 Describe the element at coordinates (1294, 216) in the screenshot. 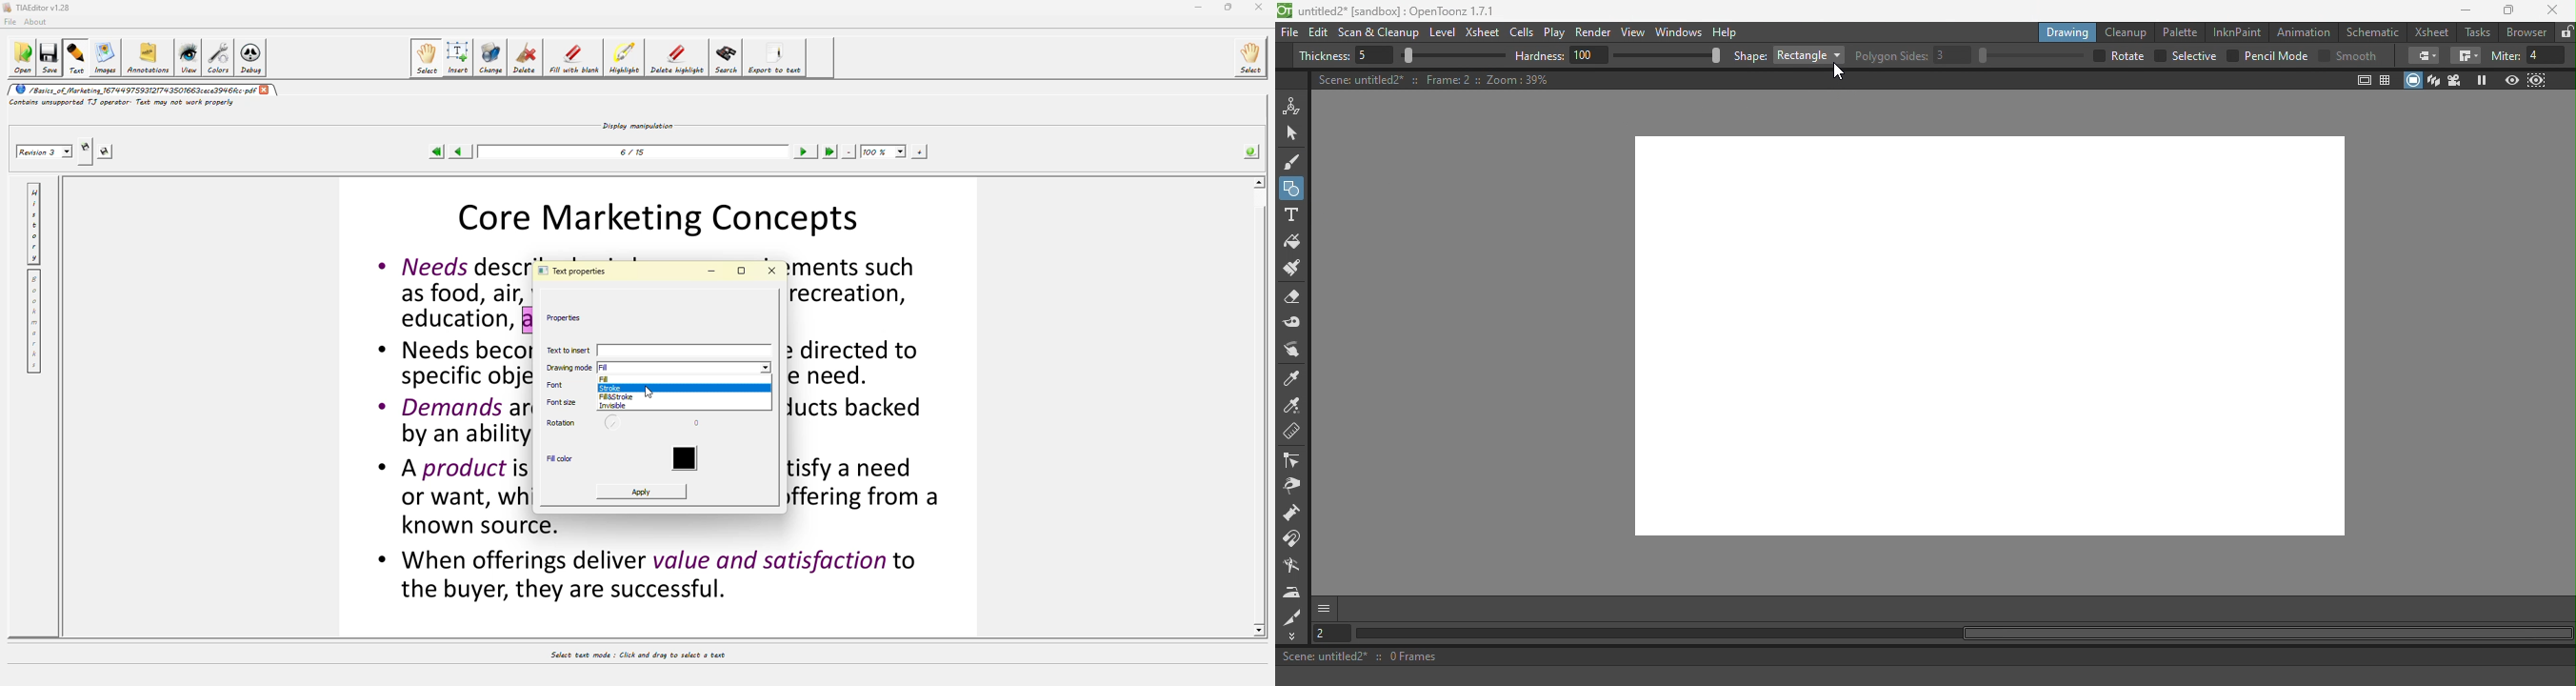

I see `Type tool` at that location.